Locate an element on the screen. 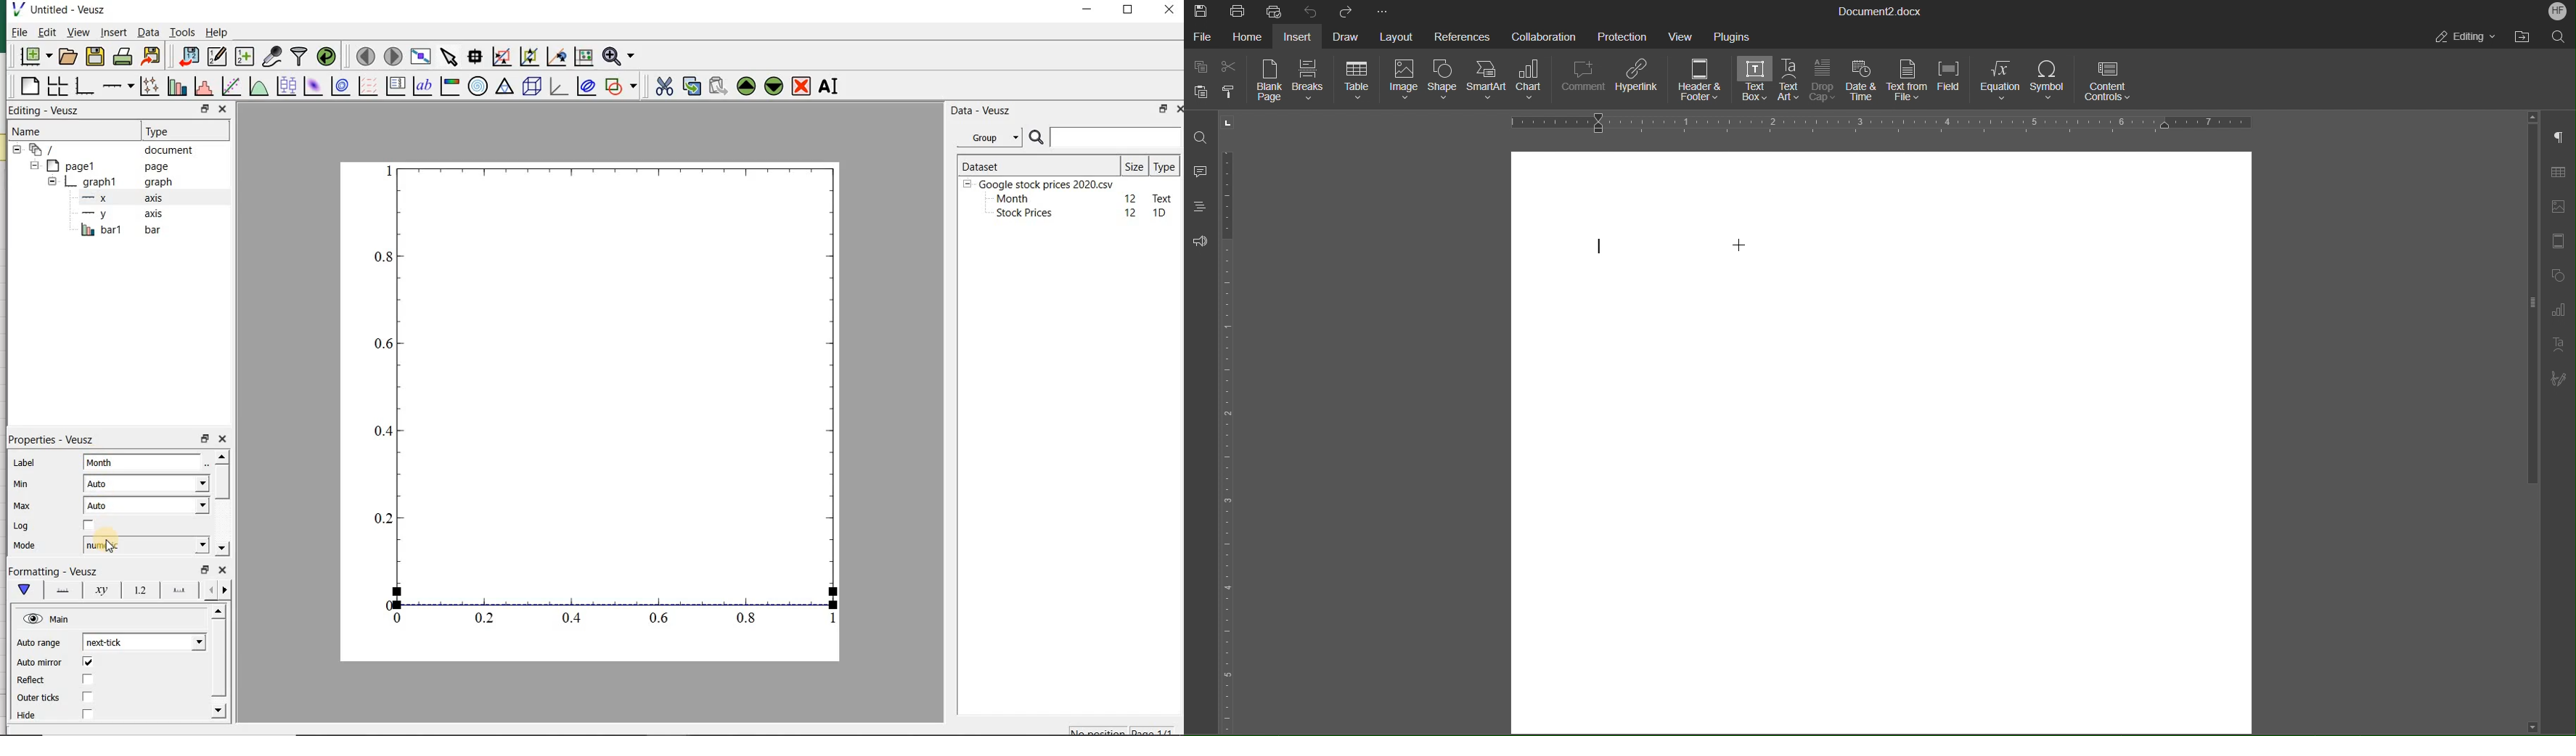 Image resolution: width=2576 pixels, height=756 pixels. Drop Cap is located at coordinates (1823, 81).